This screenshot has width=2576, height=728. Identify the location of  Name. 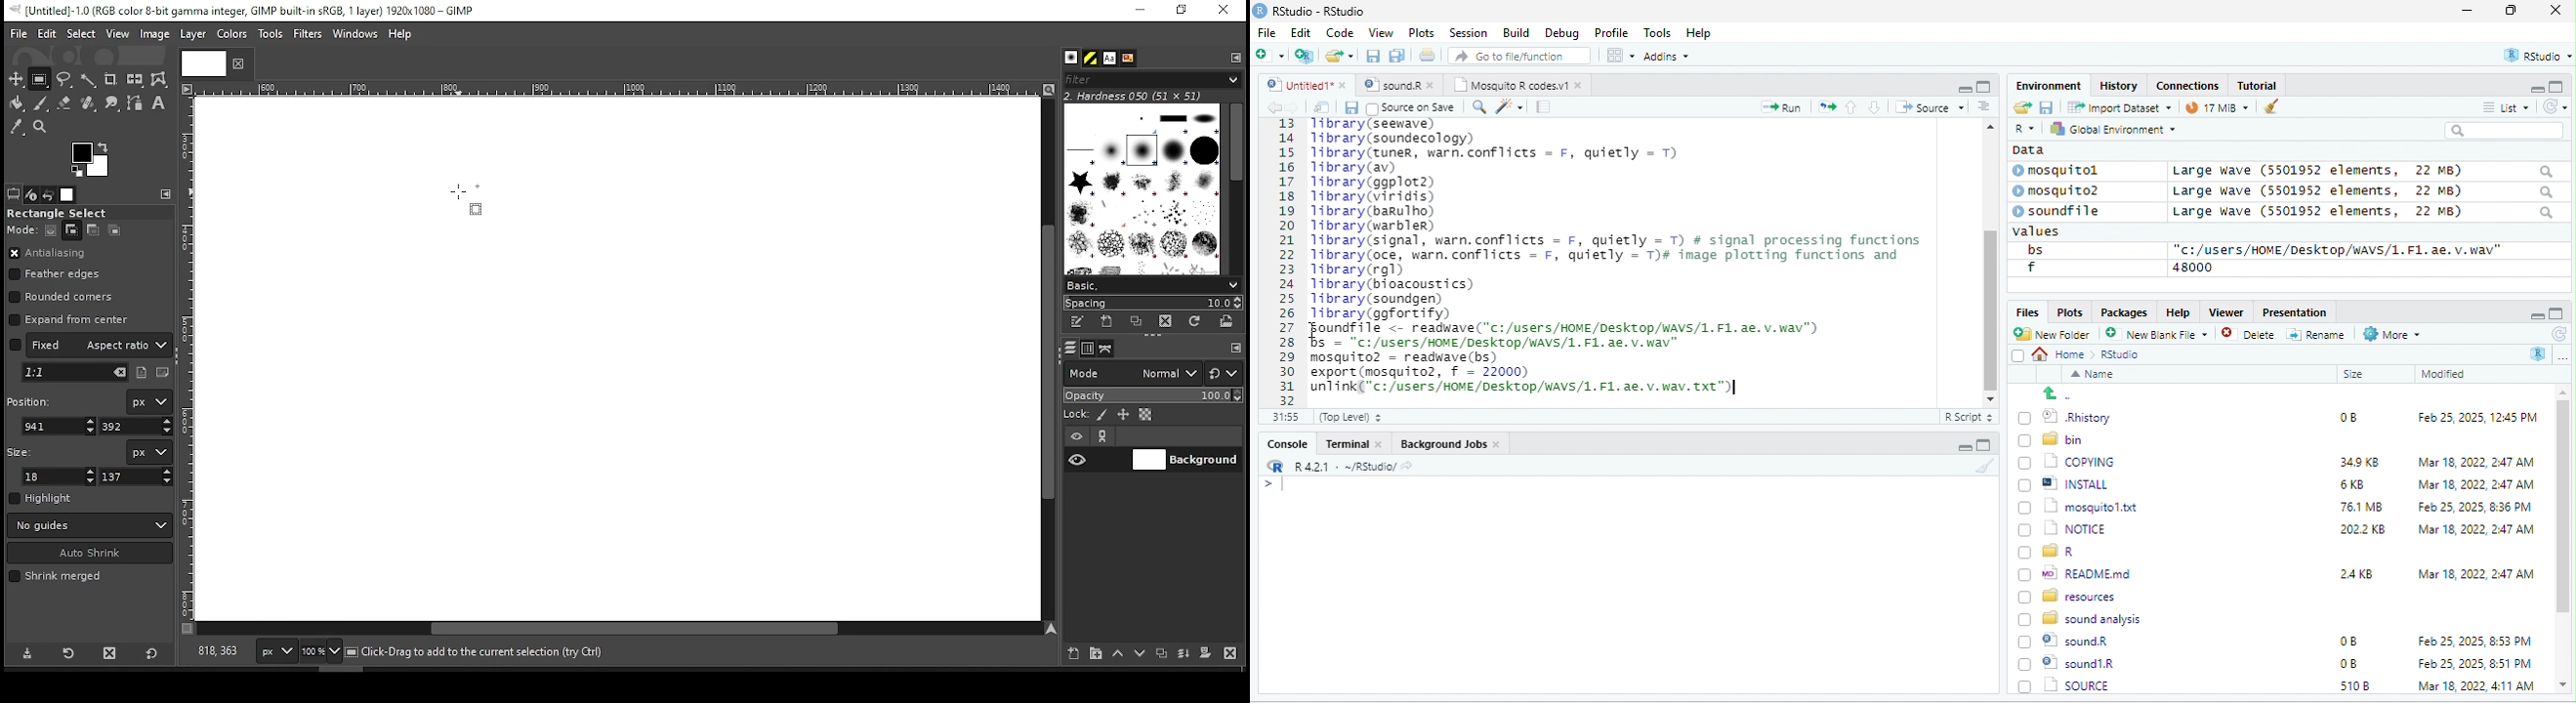
(2096, 376).